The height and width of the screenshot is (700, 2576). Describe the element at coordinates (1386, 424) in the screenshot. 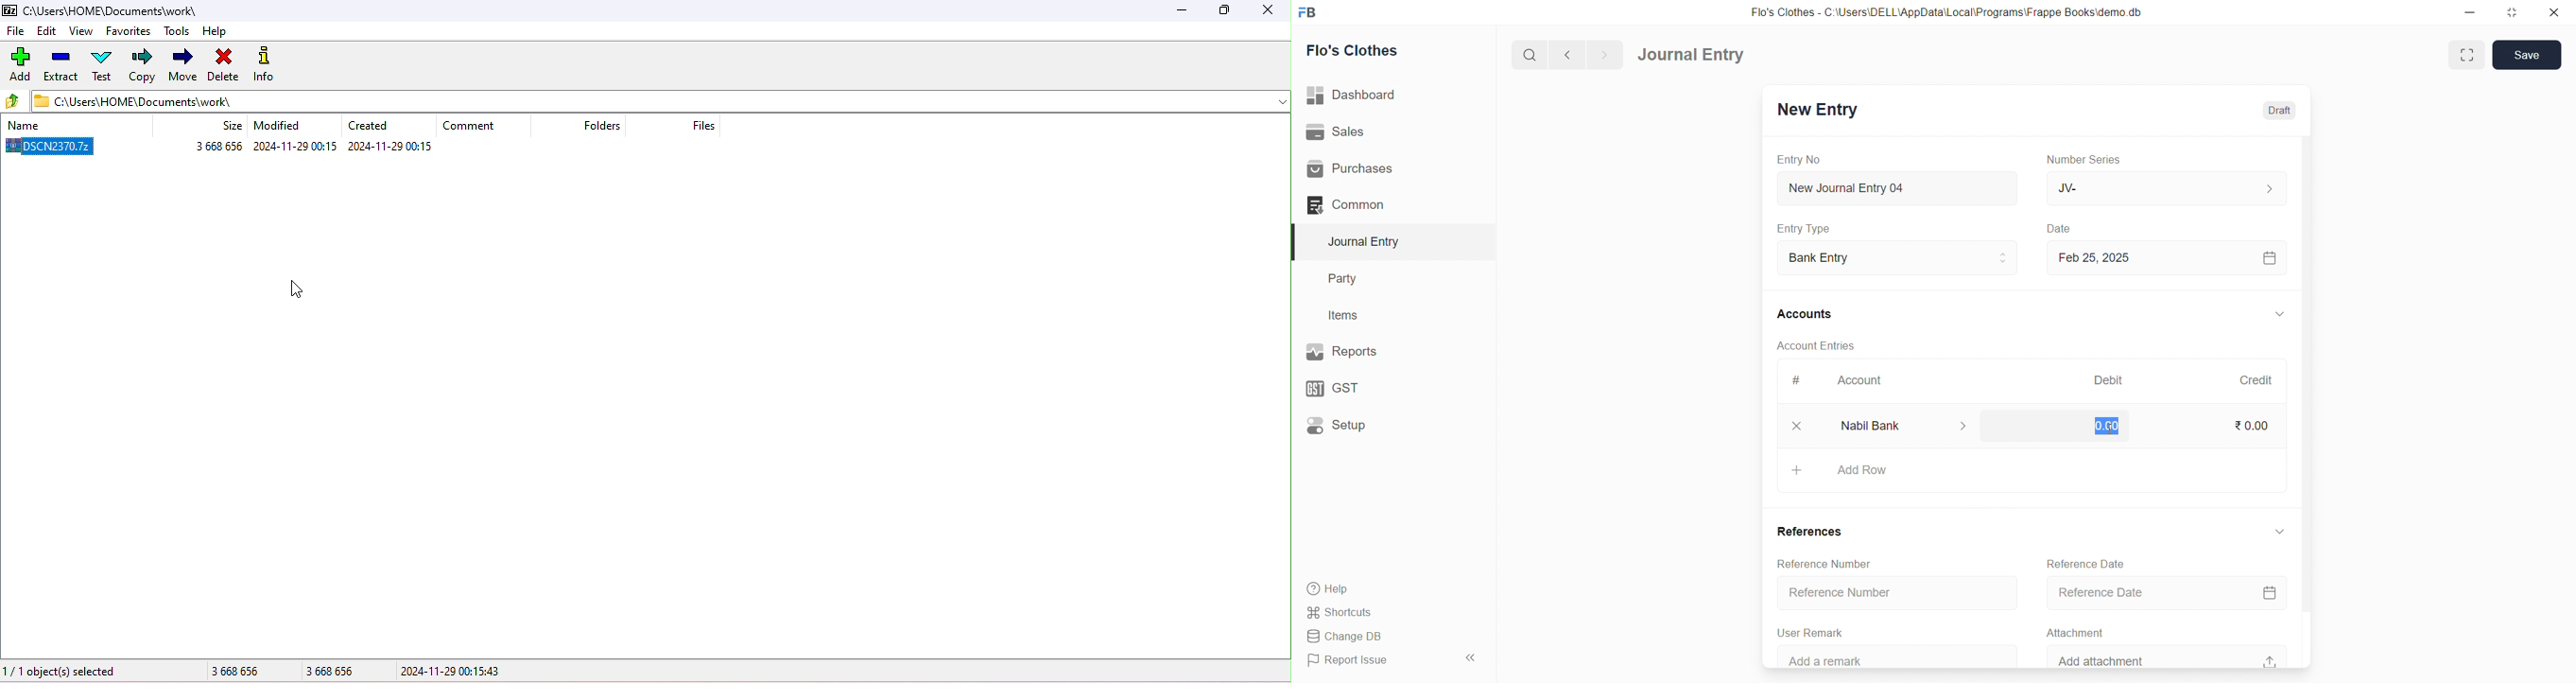

I see `Setup` at that location.